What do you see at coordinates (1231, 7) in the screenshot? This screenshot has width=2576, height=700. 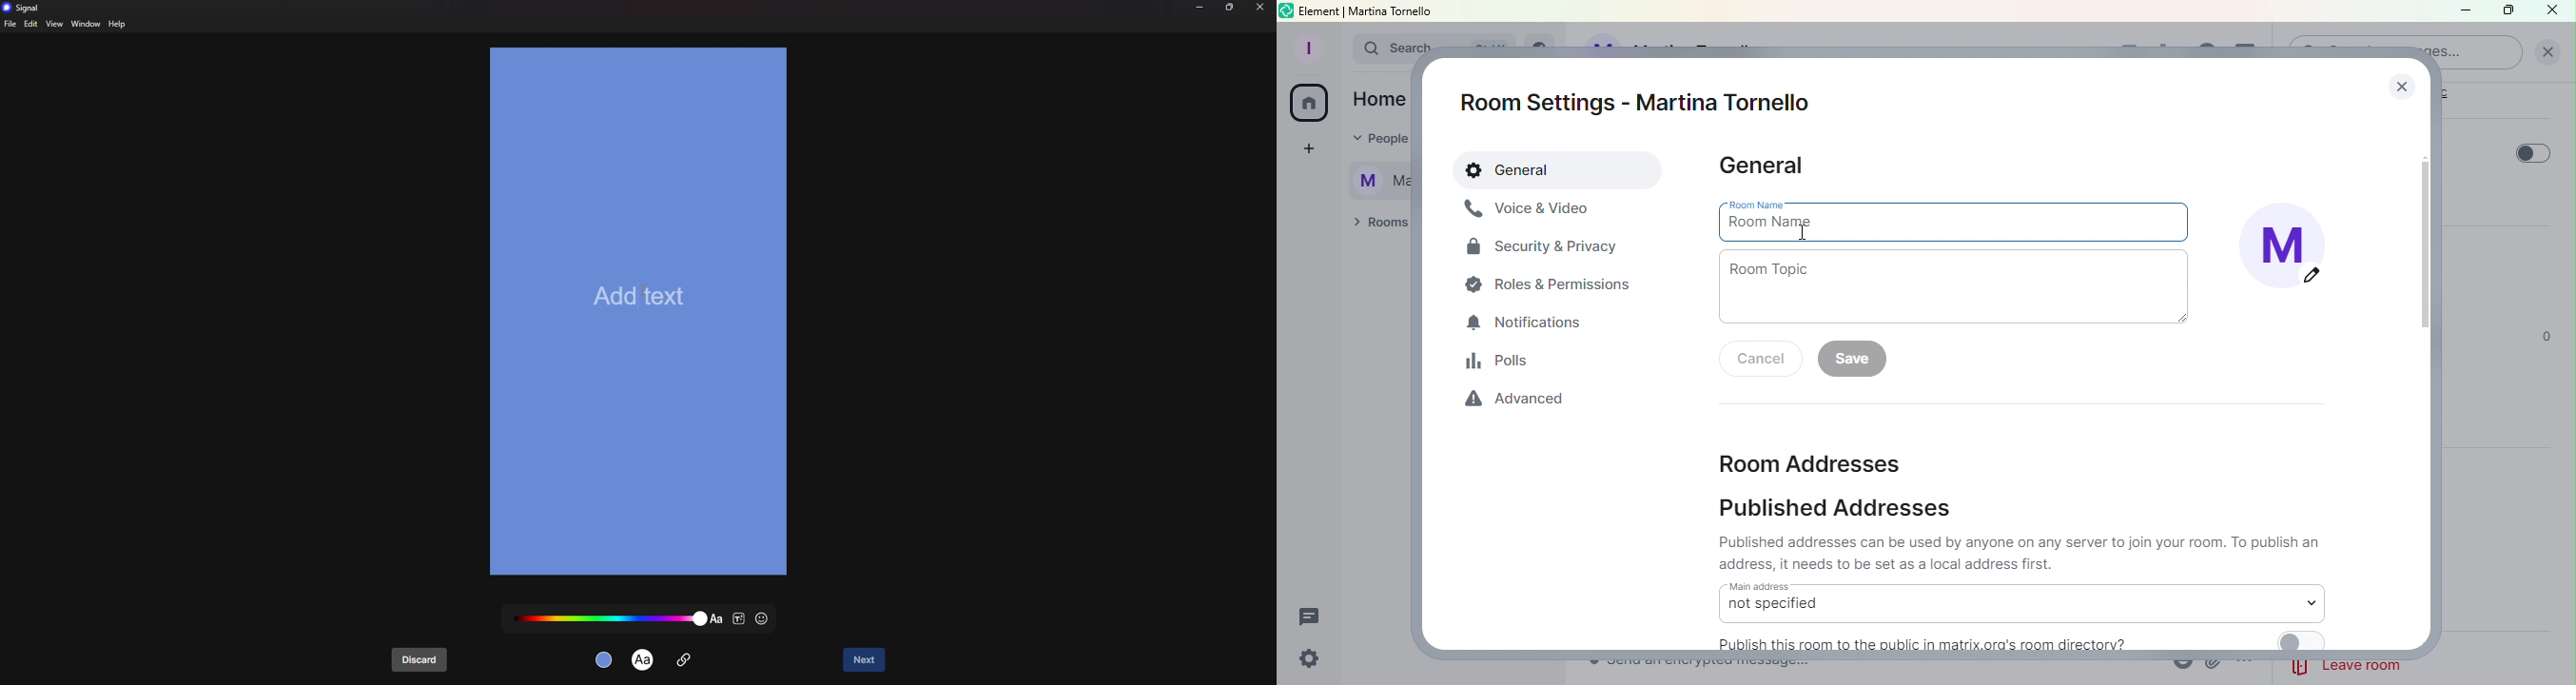 I see `resize` at bounding box center [1231, 7].